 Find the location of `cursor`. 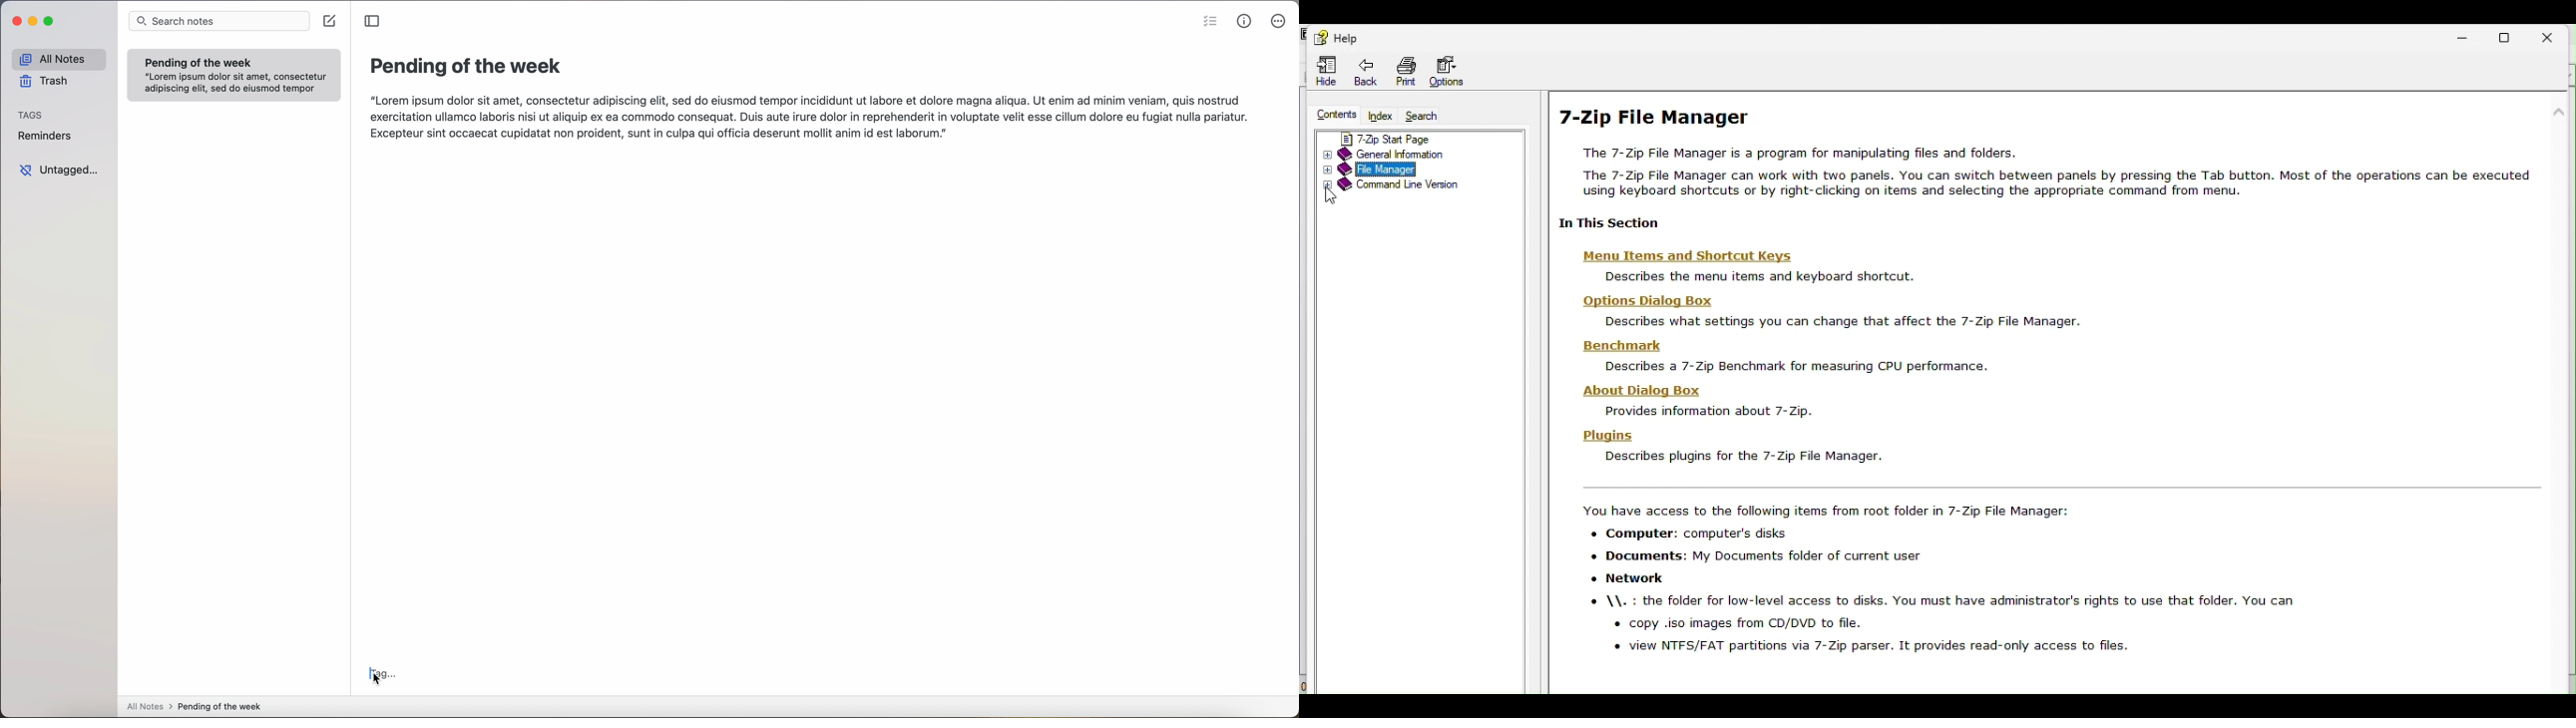

cursor is located at coordinates (1334, 198).